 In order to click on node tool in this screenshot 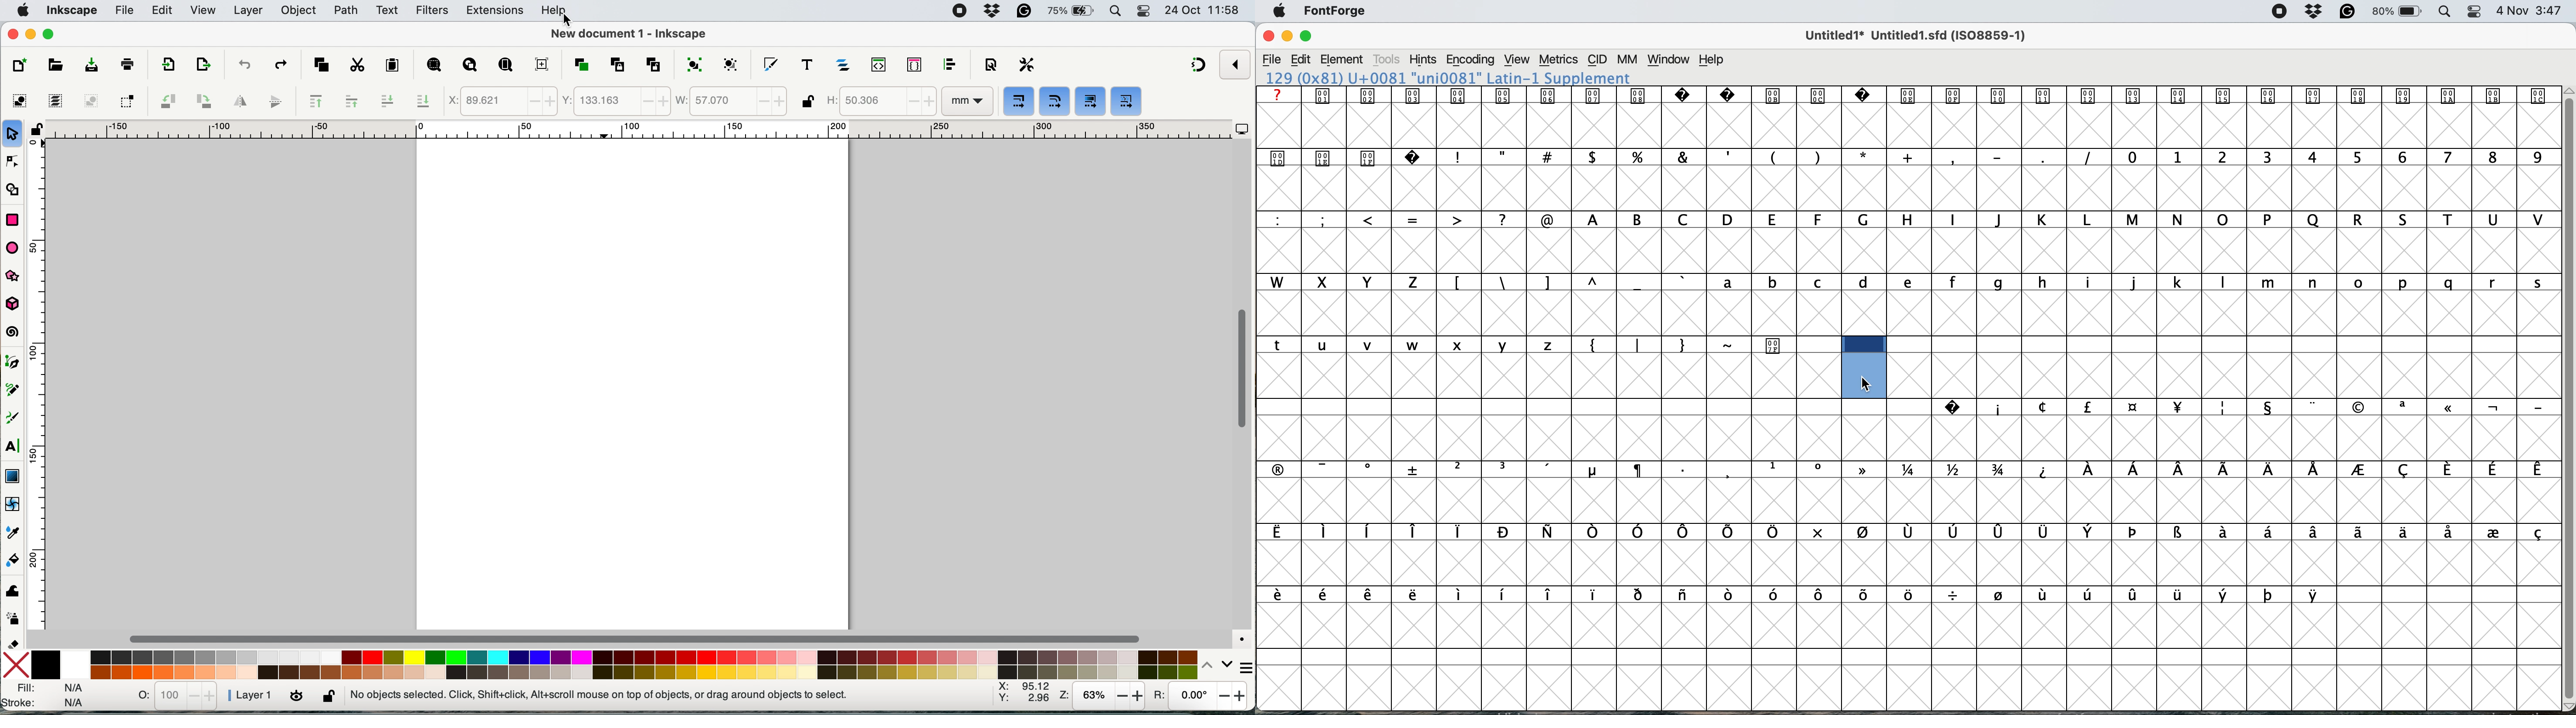, I will do `click(15, 166)`.